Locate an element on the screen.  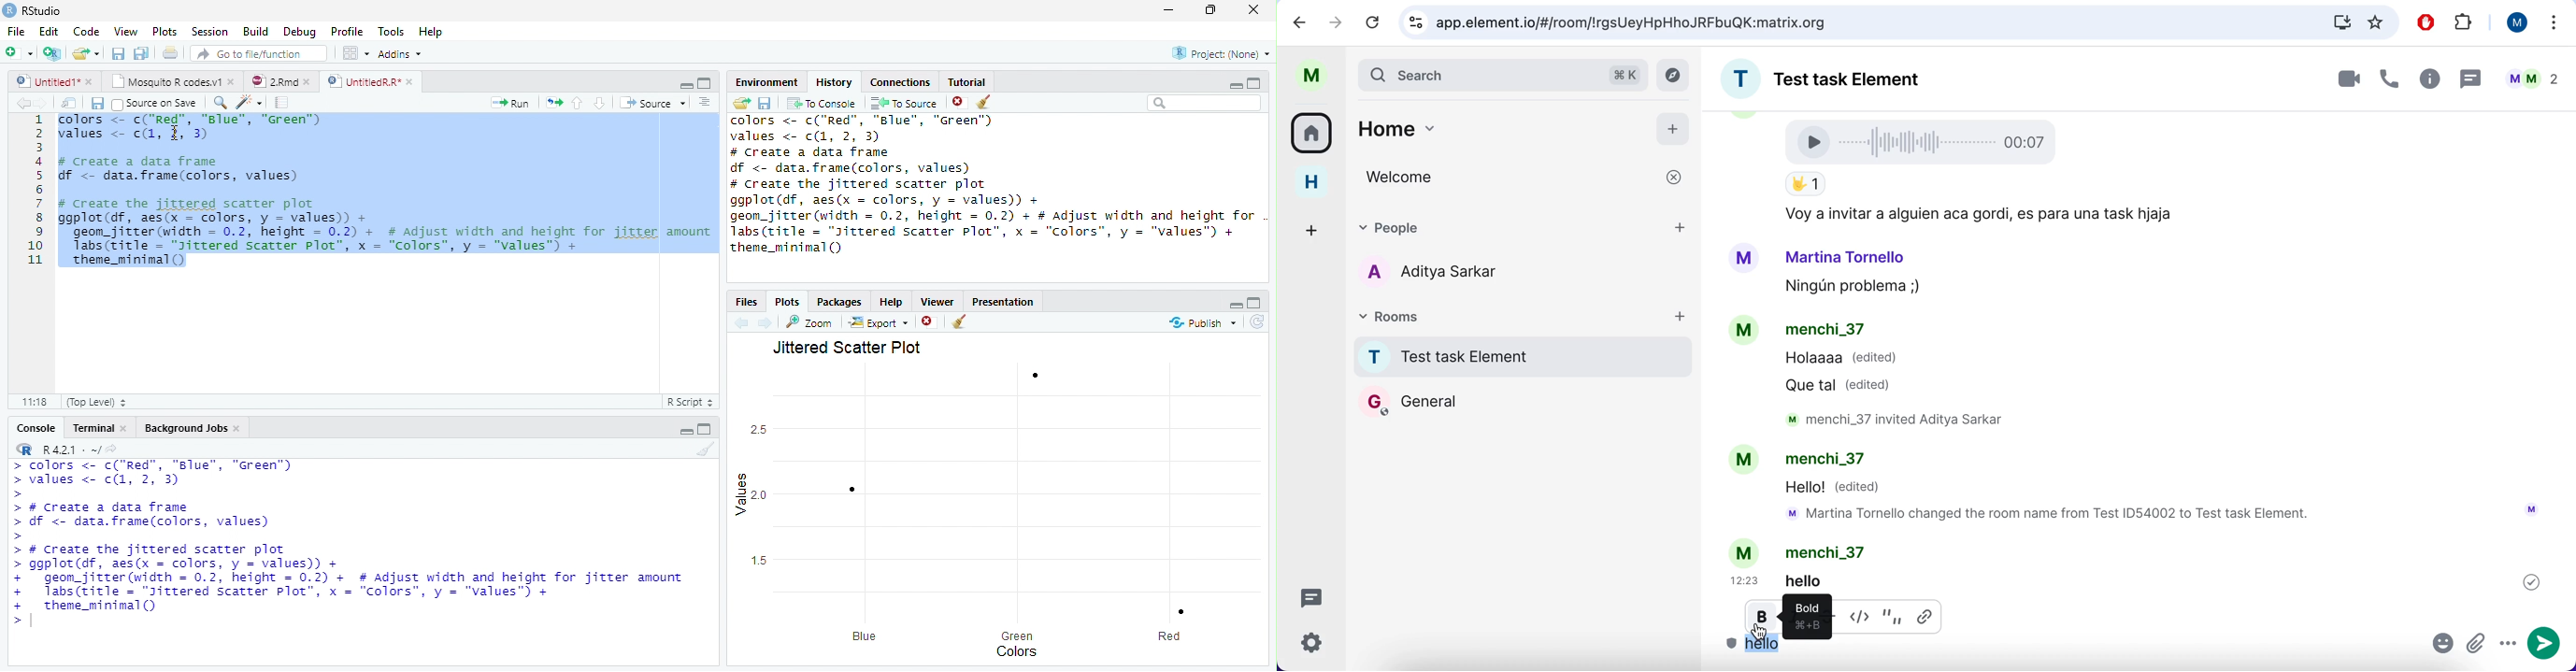
user is located at coordinates (1316, 76).